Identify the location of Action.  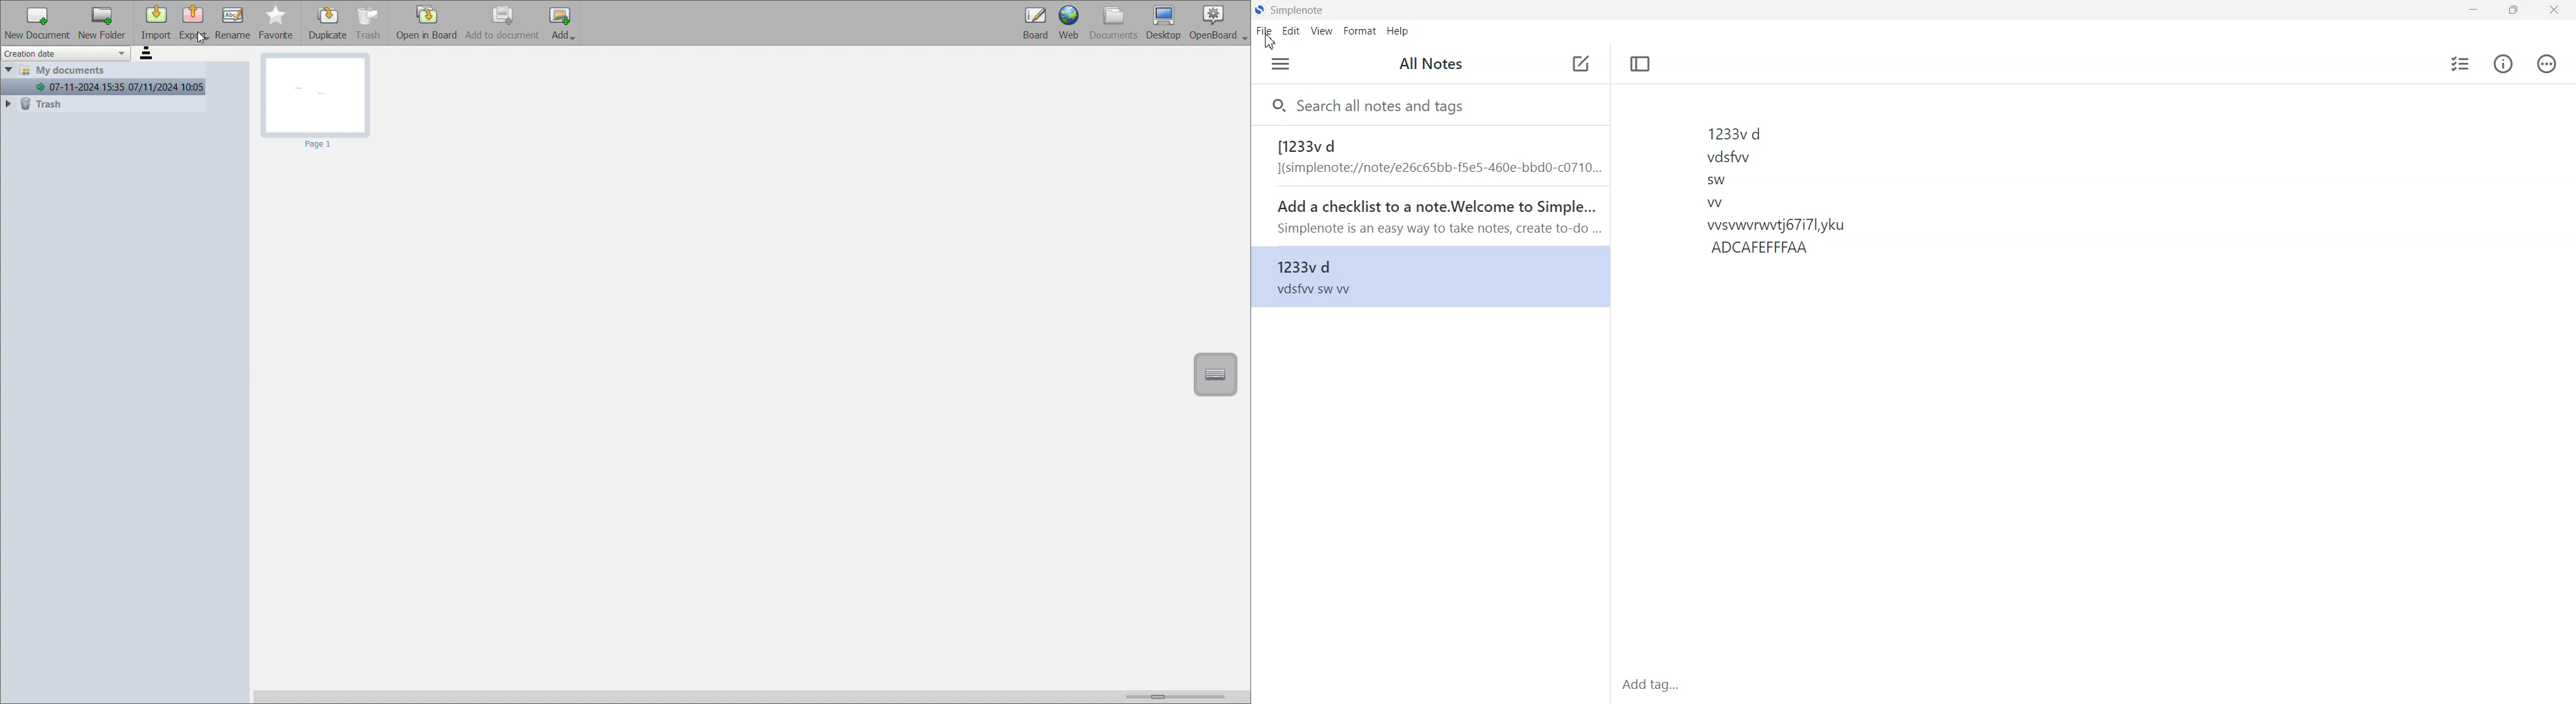
(2548, 63).